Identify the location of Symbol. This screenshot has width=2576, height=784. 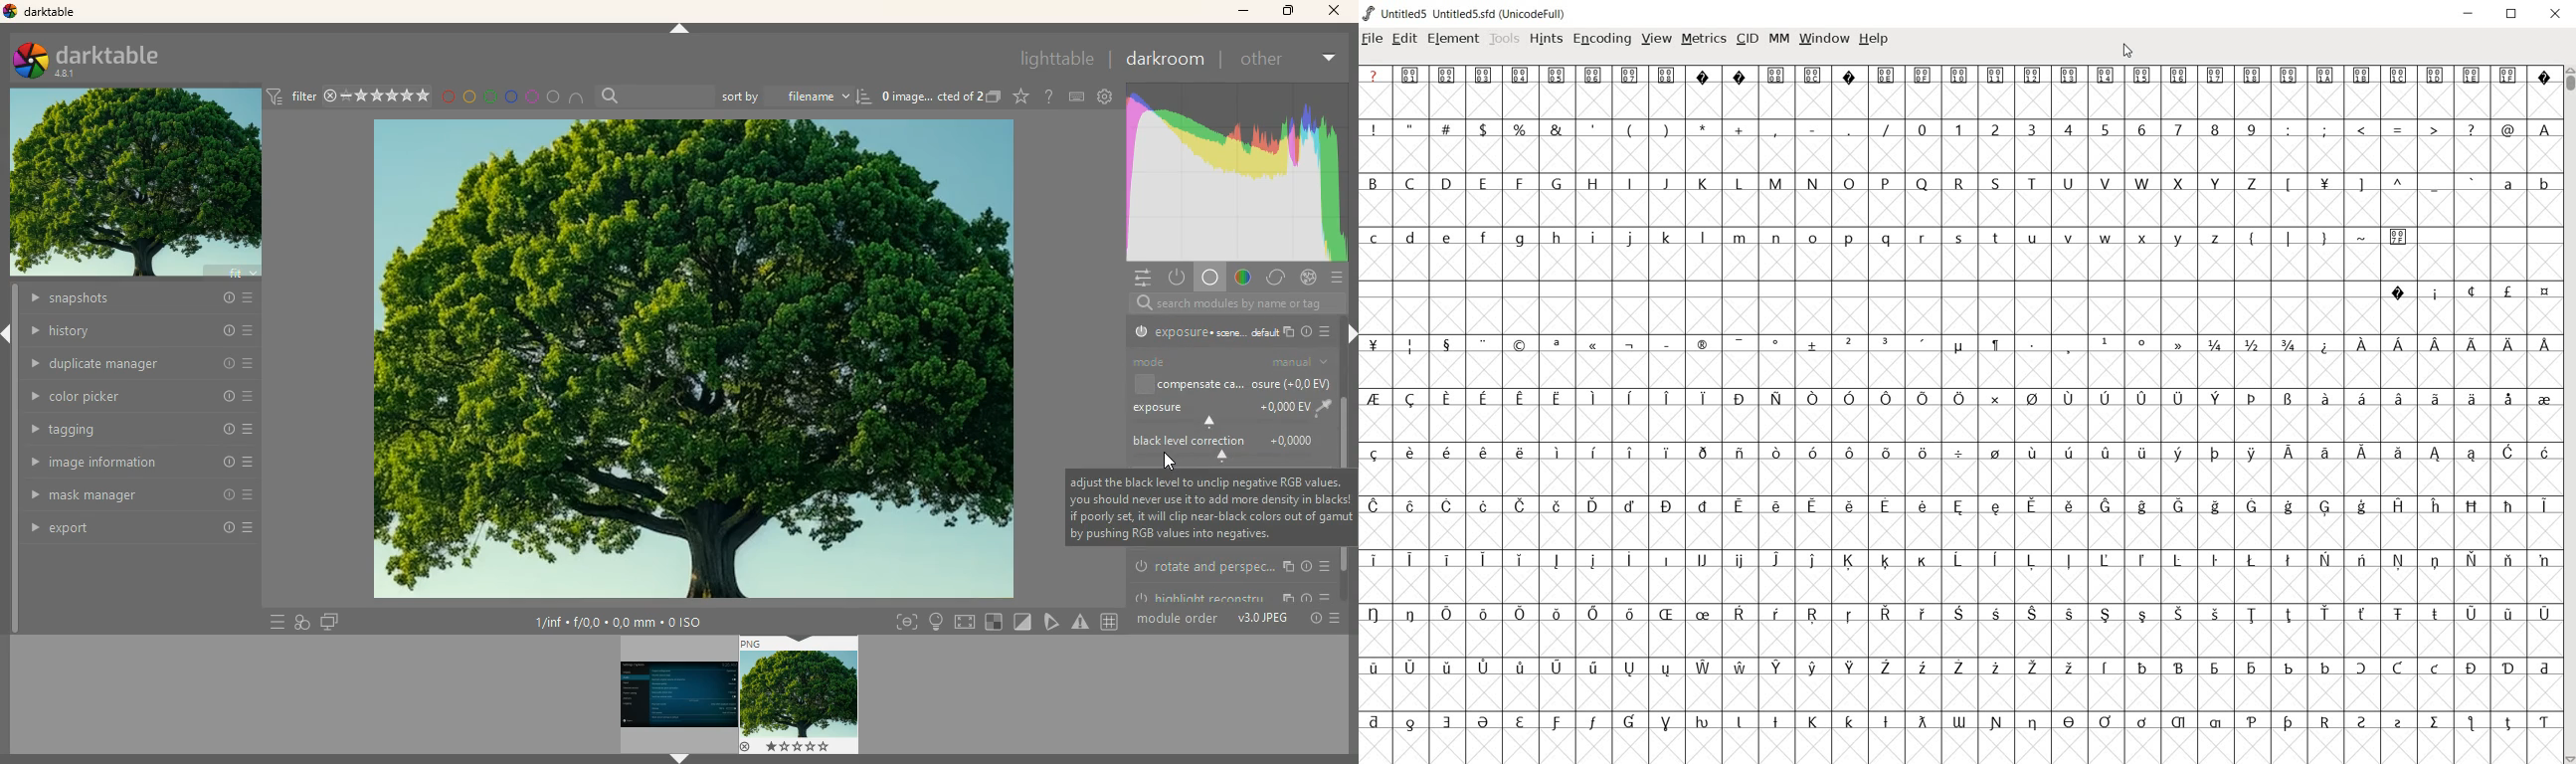
(2508, 294).